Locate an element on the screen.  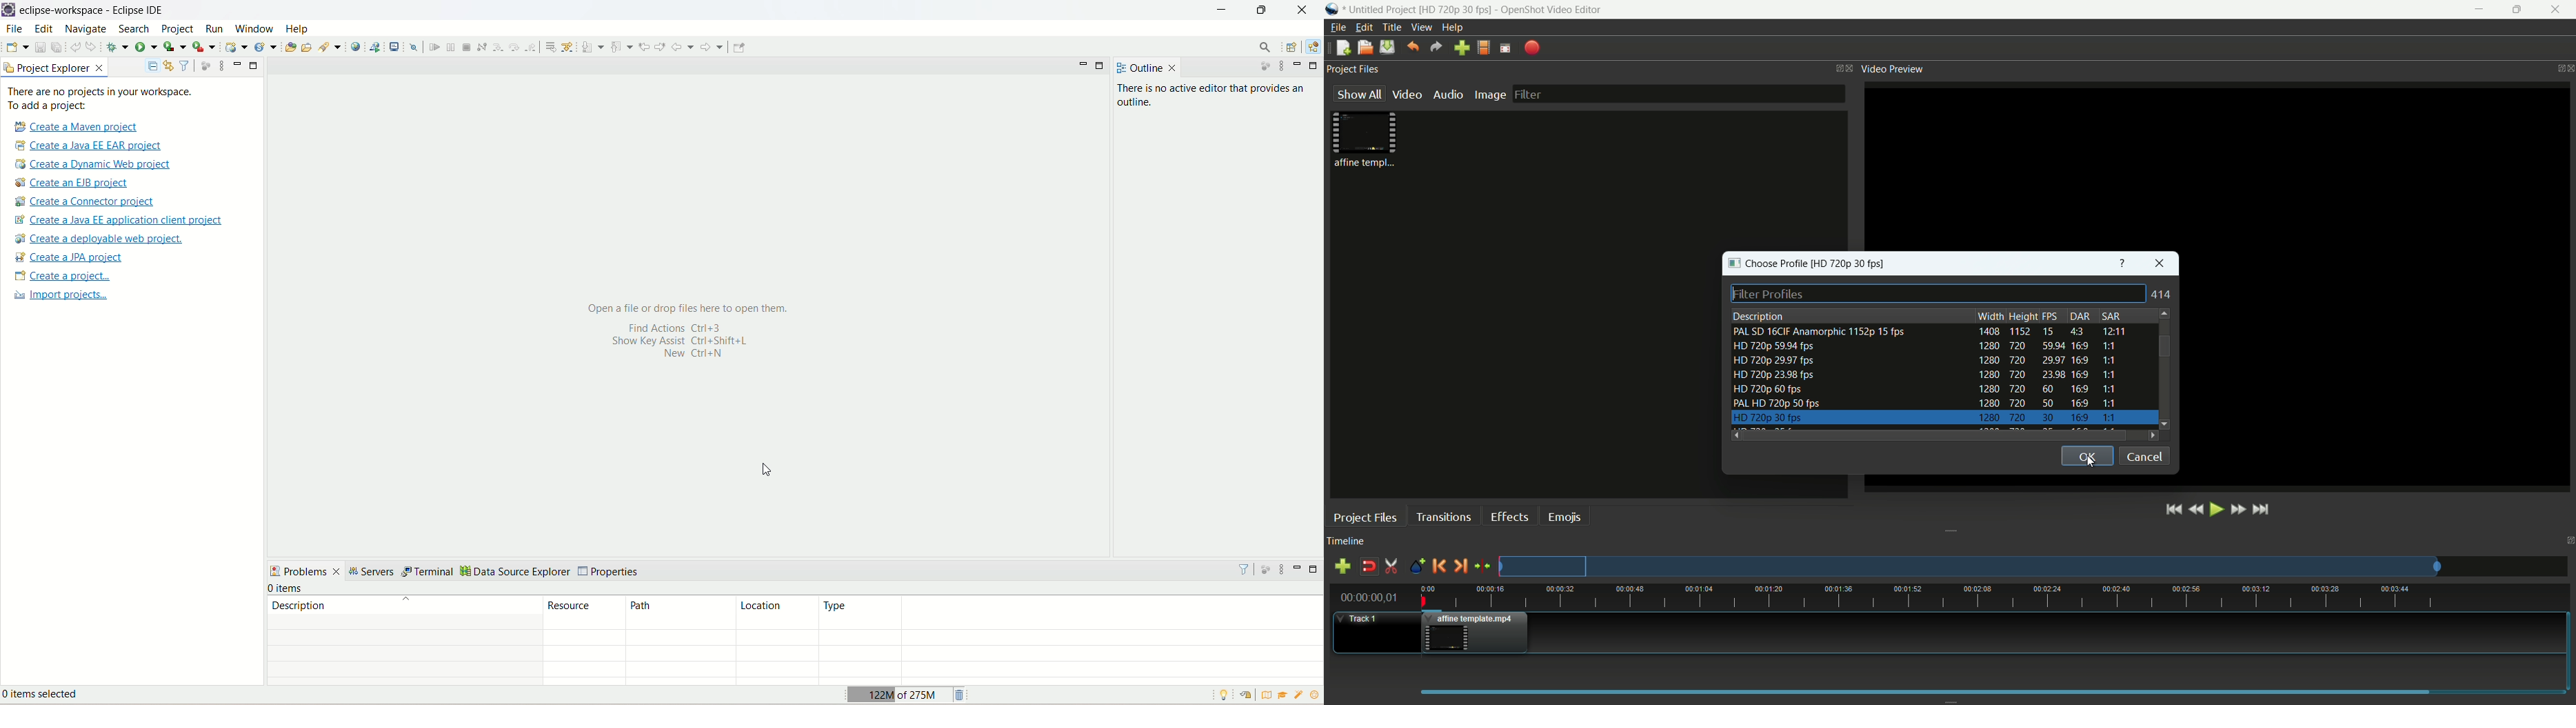
project files is located at coordinates (1353, 69).